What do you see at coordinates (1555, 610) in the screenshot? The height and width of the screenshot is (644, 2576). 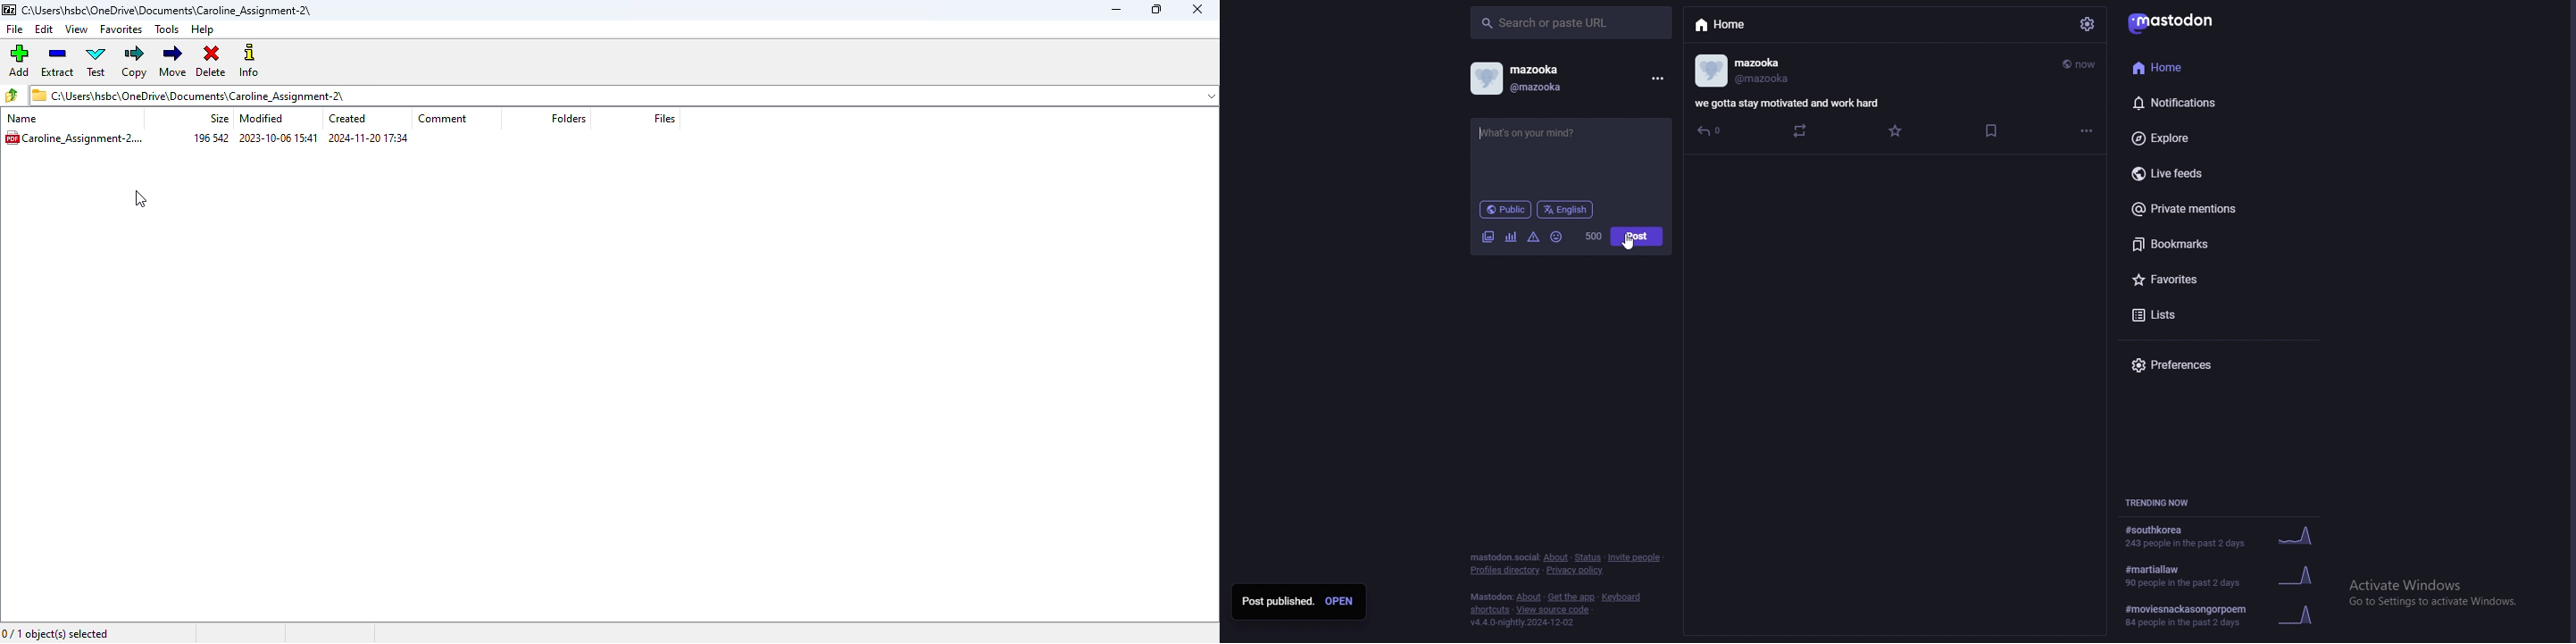 I see `view source code` at bounding box center [1555, 610].